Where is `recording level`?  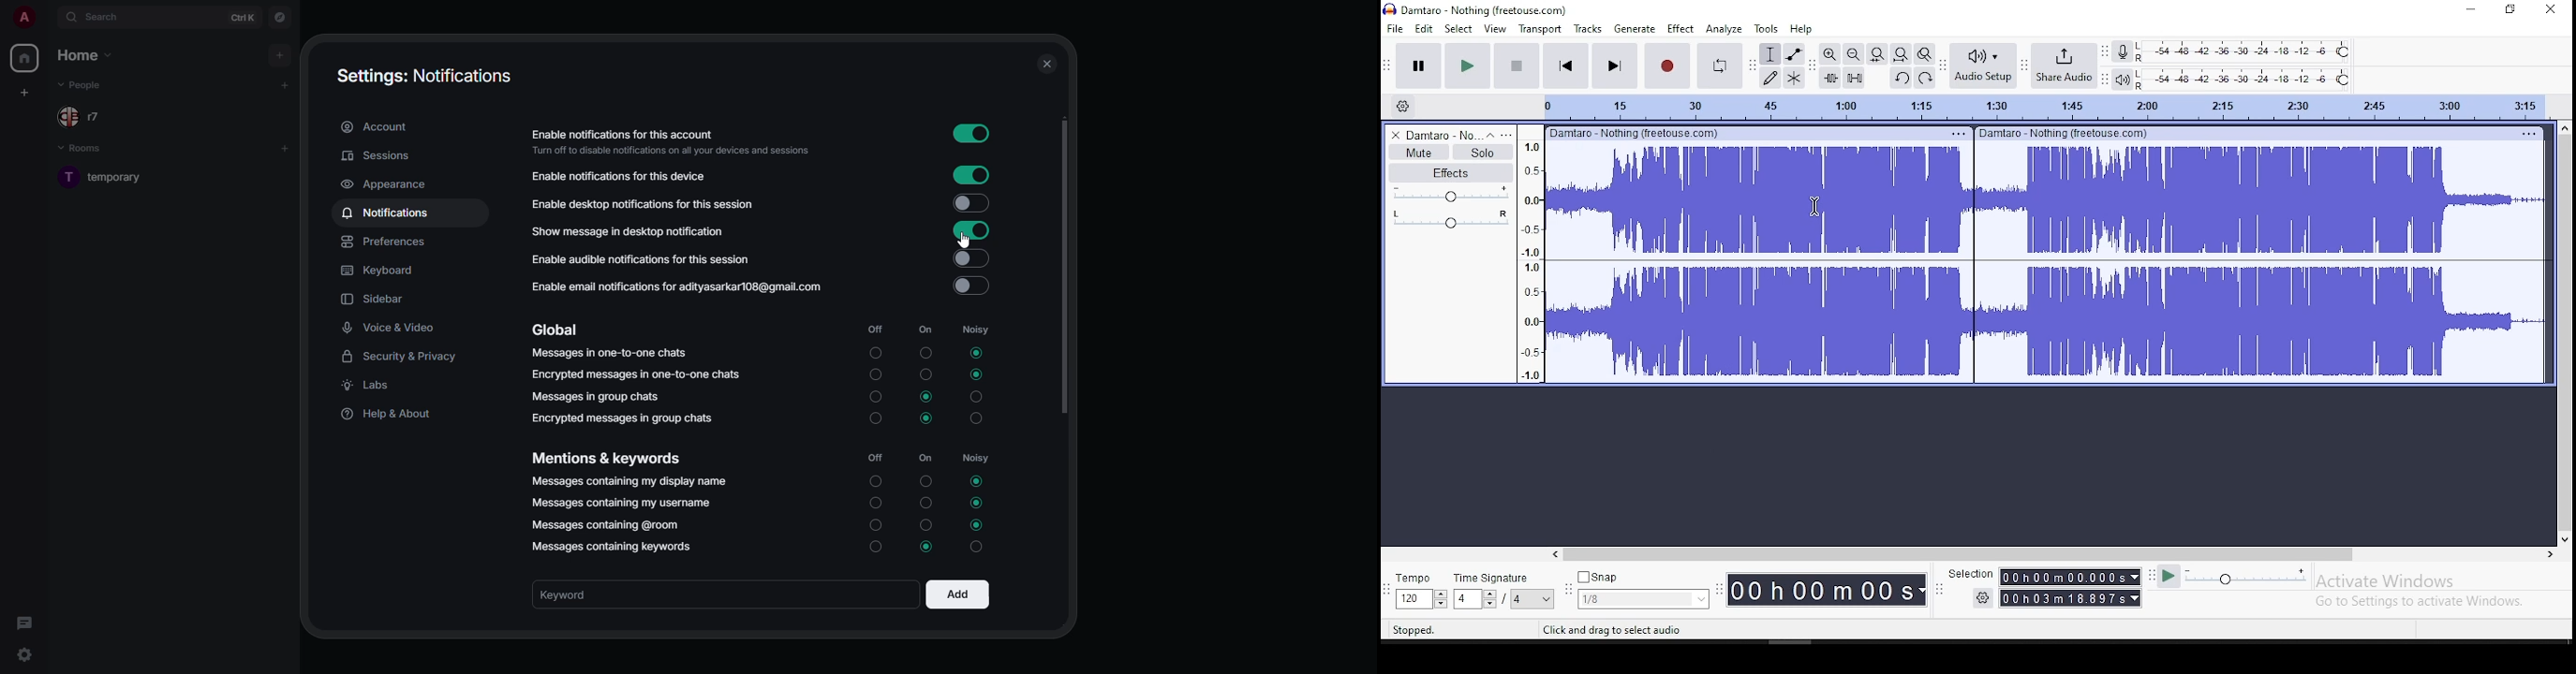
recording level is located at coordinates (2243, 51).